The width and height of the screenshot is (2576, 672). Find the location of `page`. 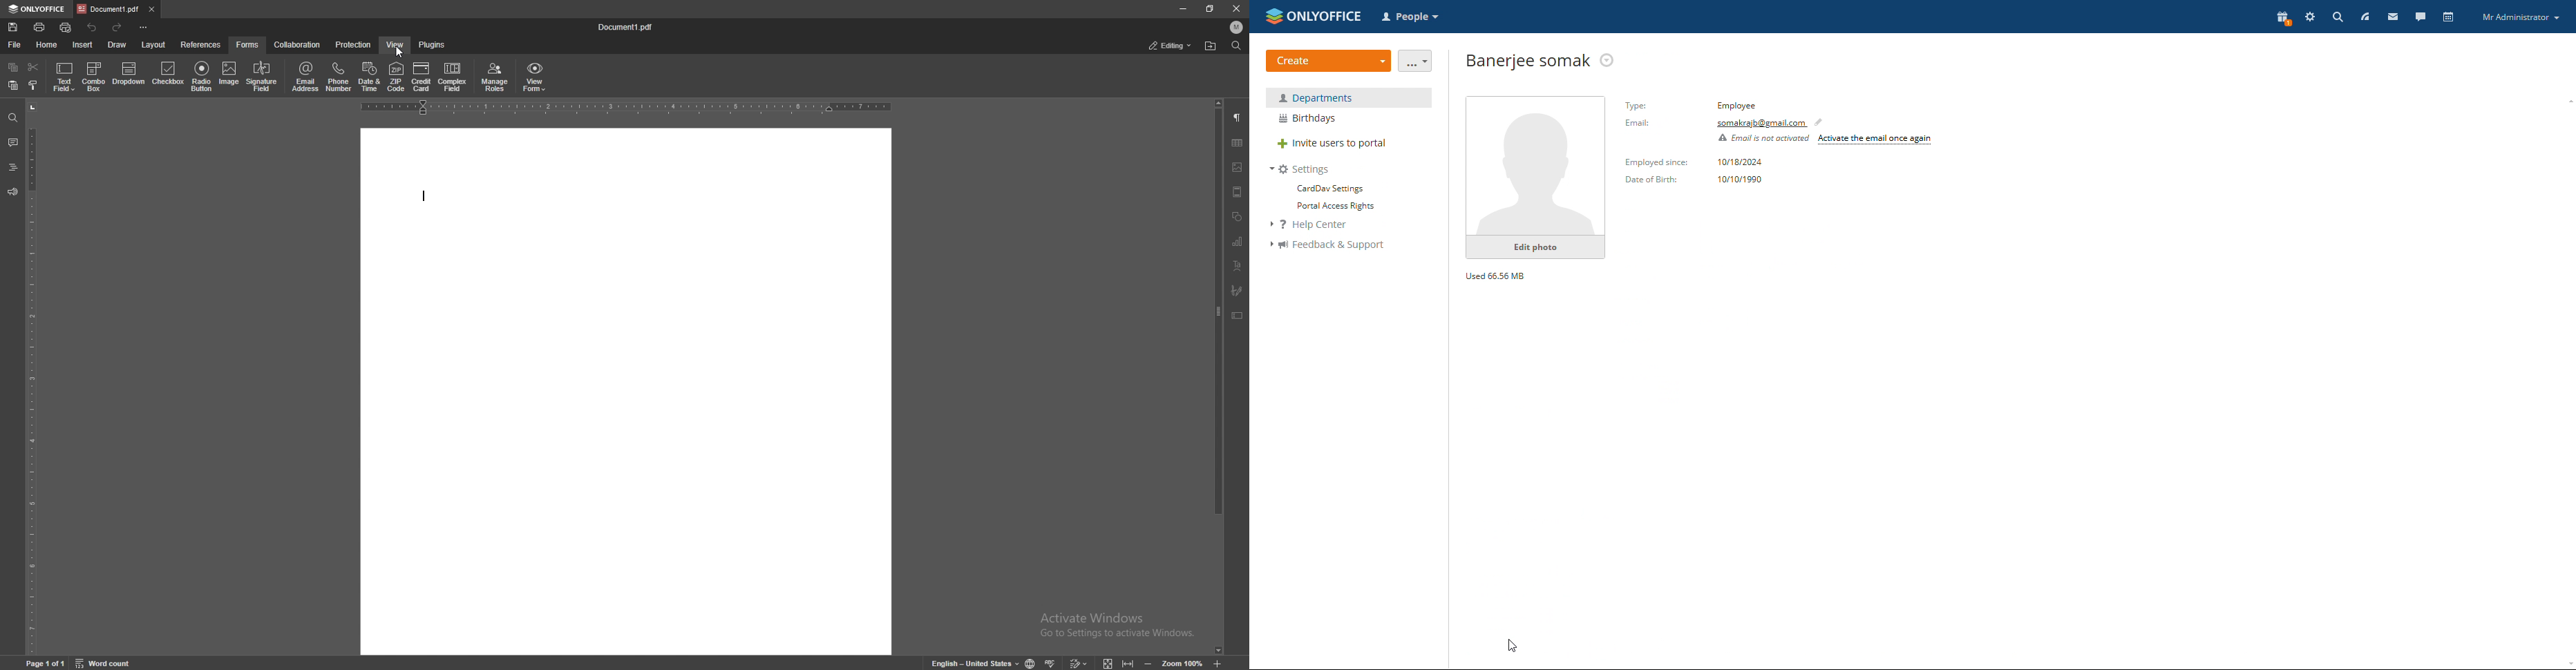

page is located at coordinates (47, 663).